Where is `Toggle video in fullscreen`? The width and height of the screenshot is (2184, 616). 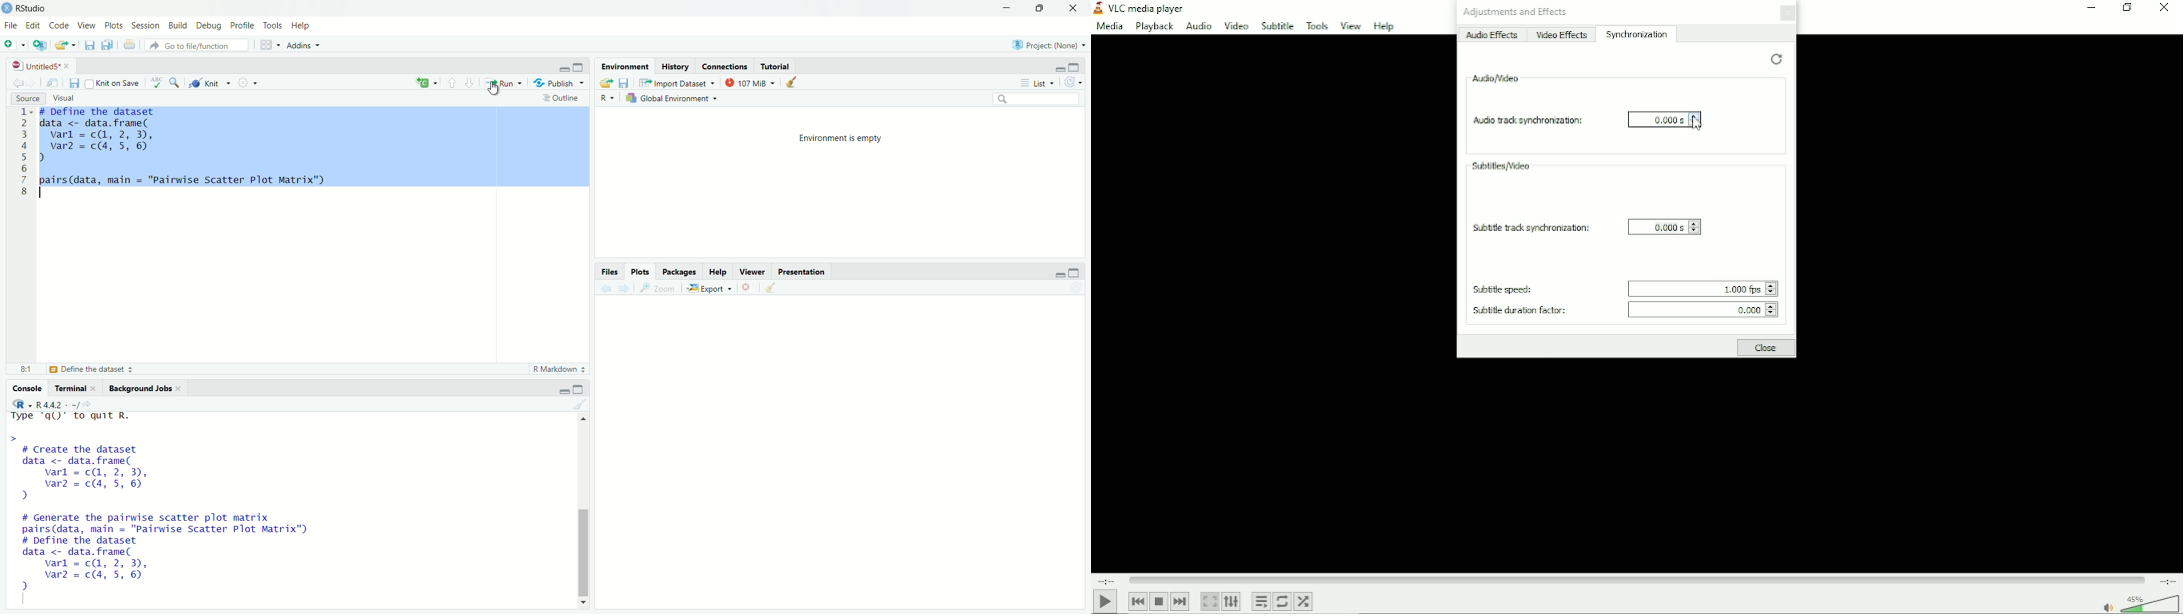 Toggle video in fullscreen is located at coordinates (1210, 601).